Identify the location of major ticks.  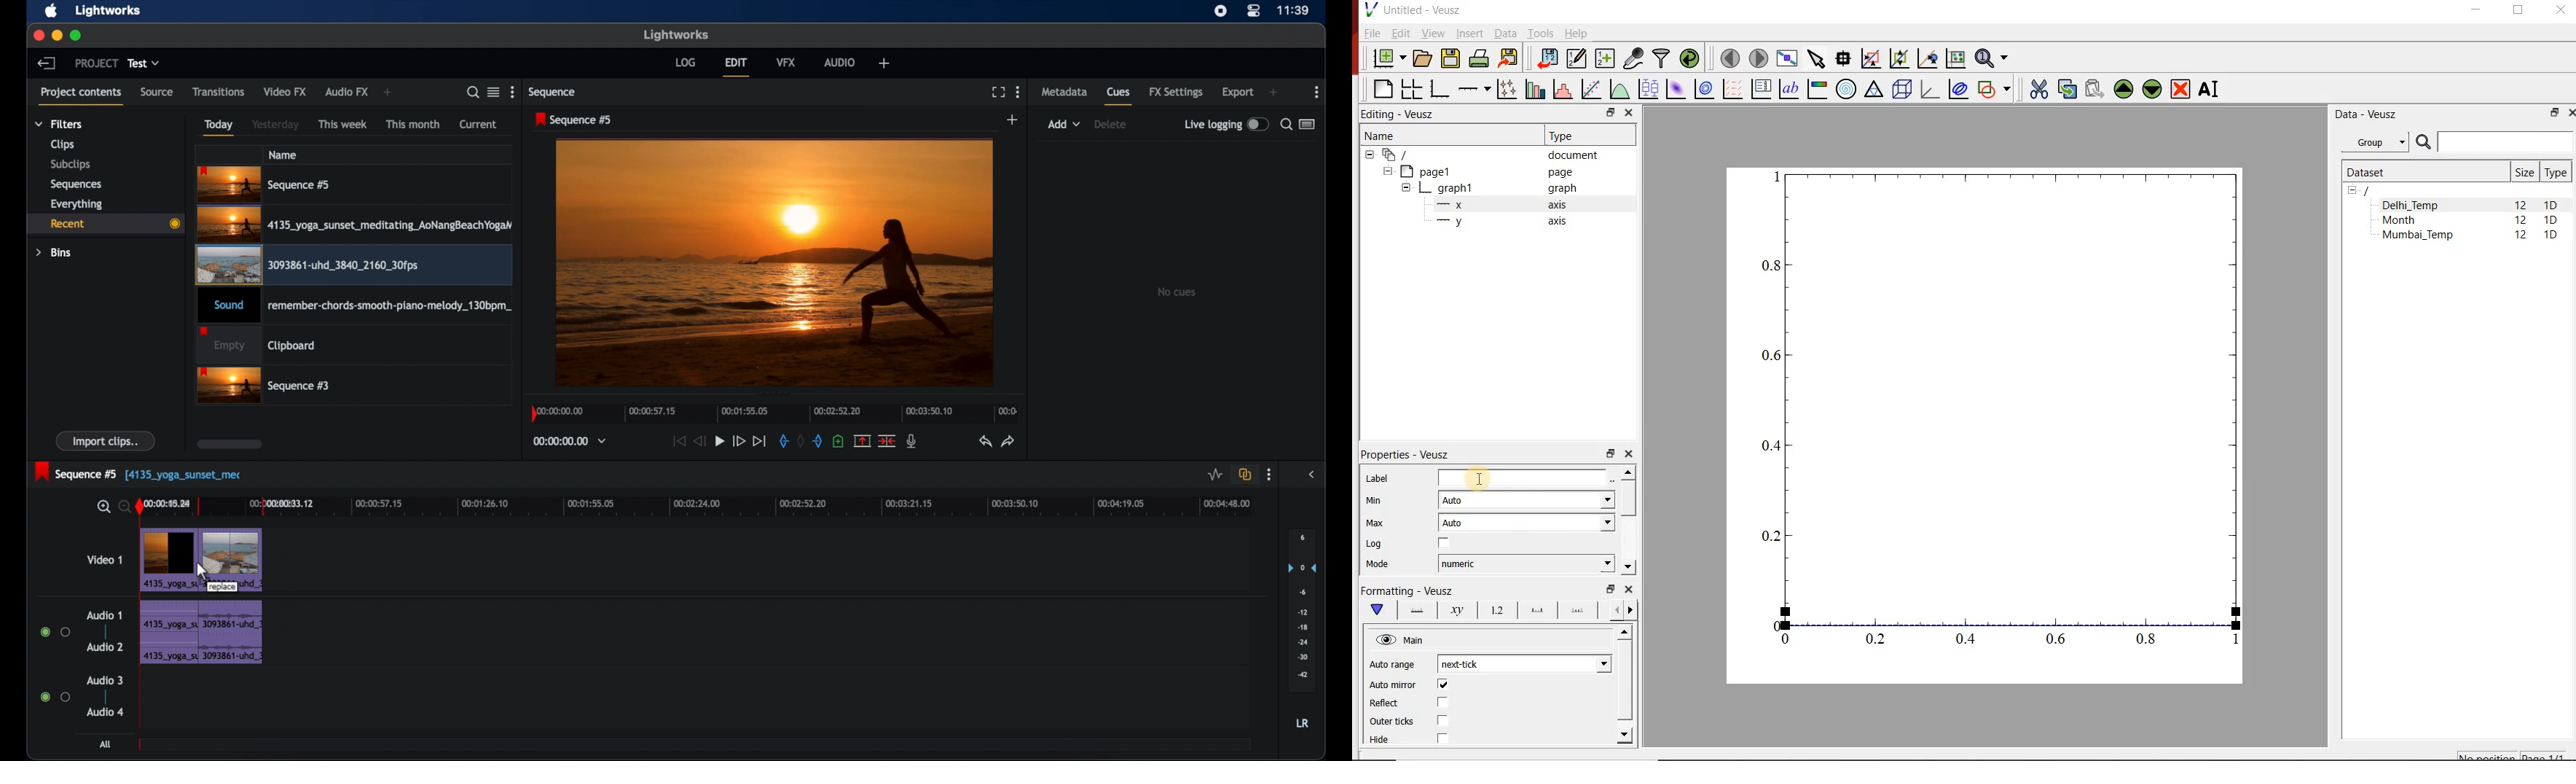
(1535, 610).